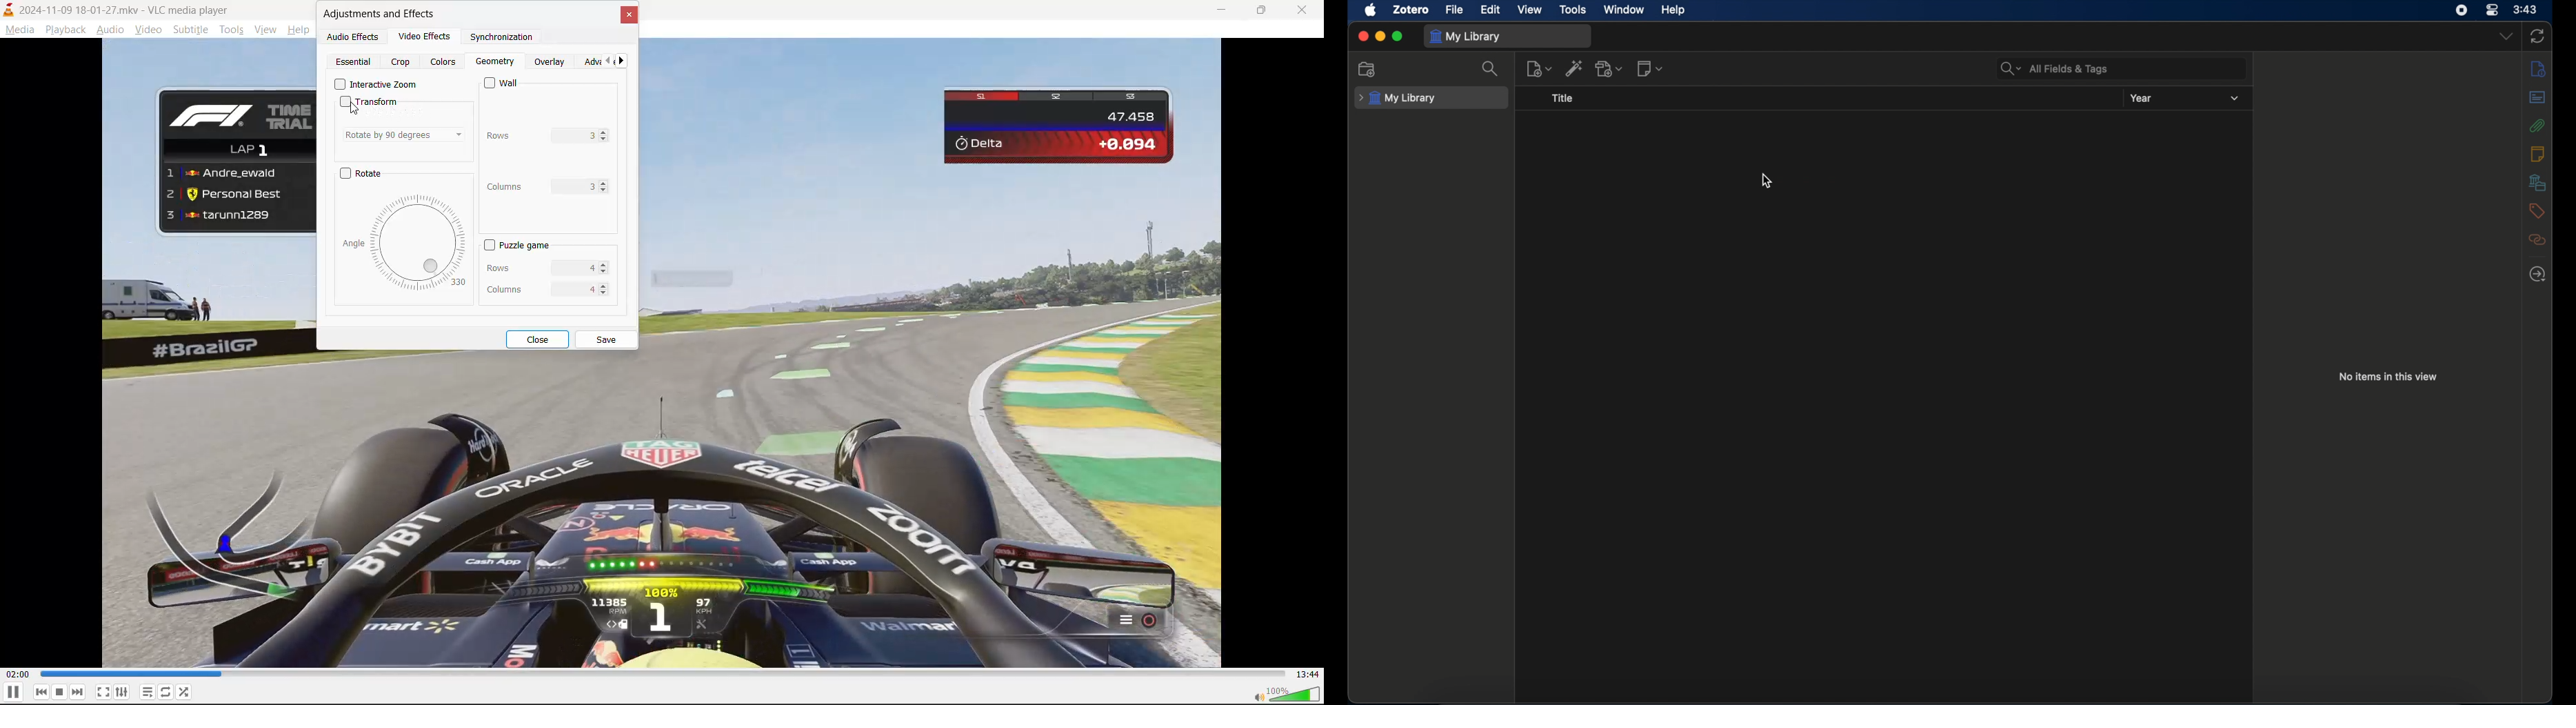 Image resolution: width=2576 pixels, height=728 pixels. I want to click on pervious, so click(606, 61).